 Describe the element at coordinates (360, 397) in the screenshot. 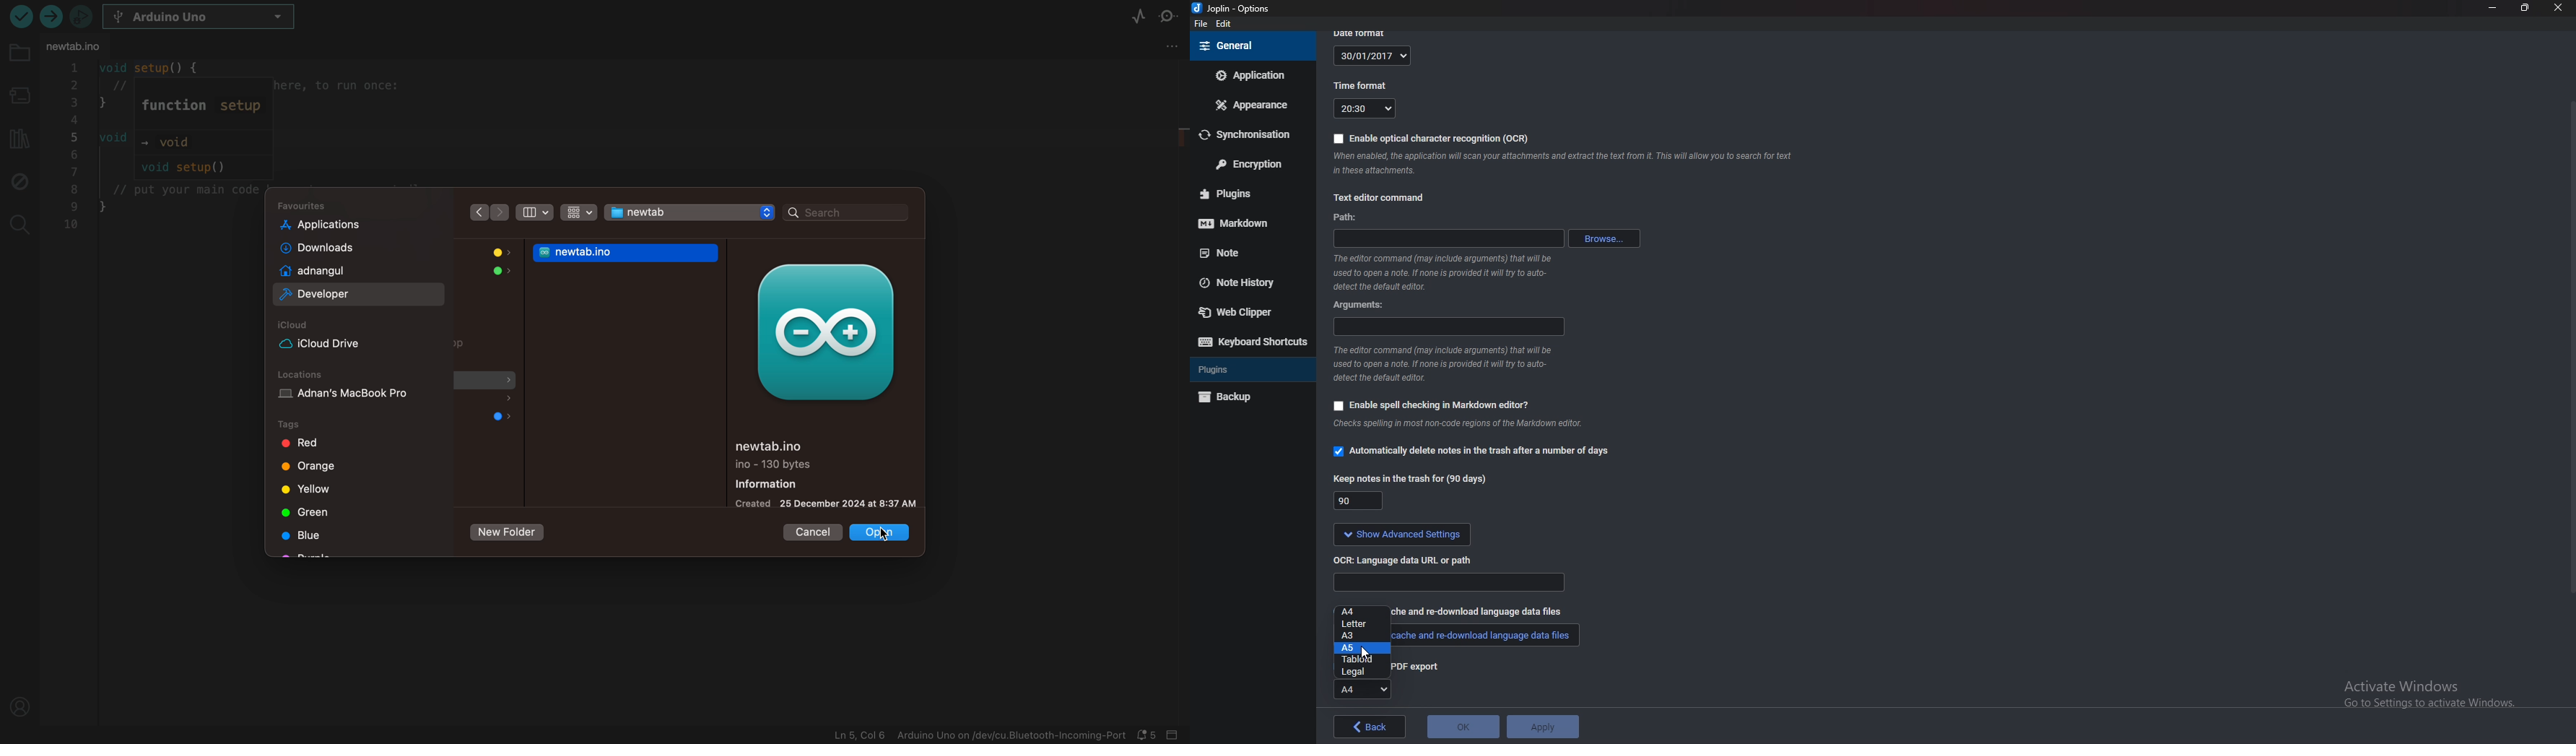

I see `adnan's mackbook pro` at that location.